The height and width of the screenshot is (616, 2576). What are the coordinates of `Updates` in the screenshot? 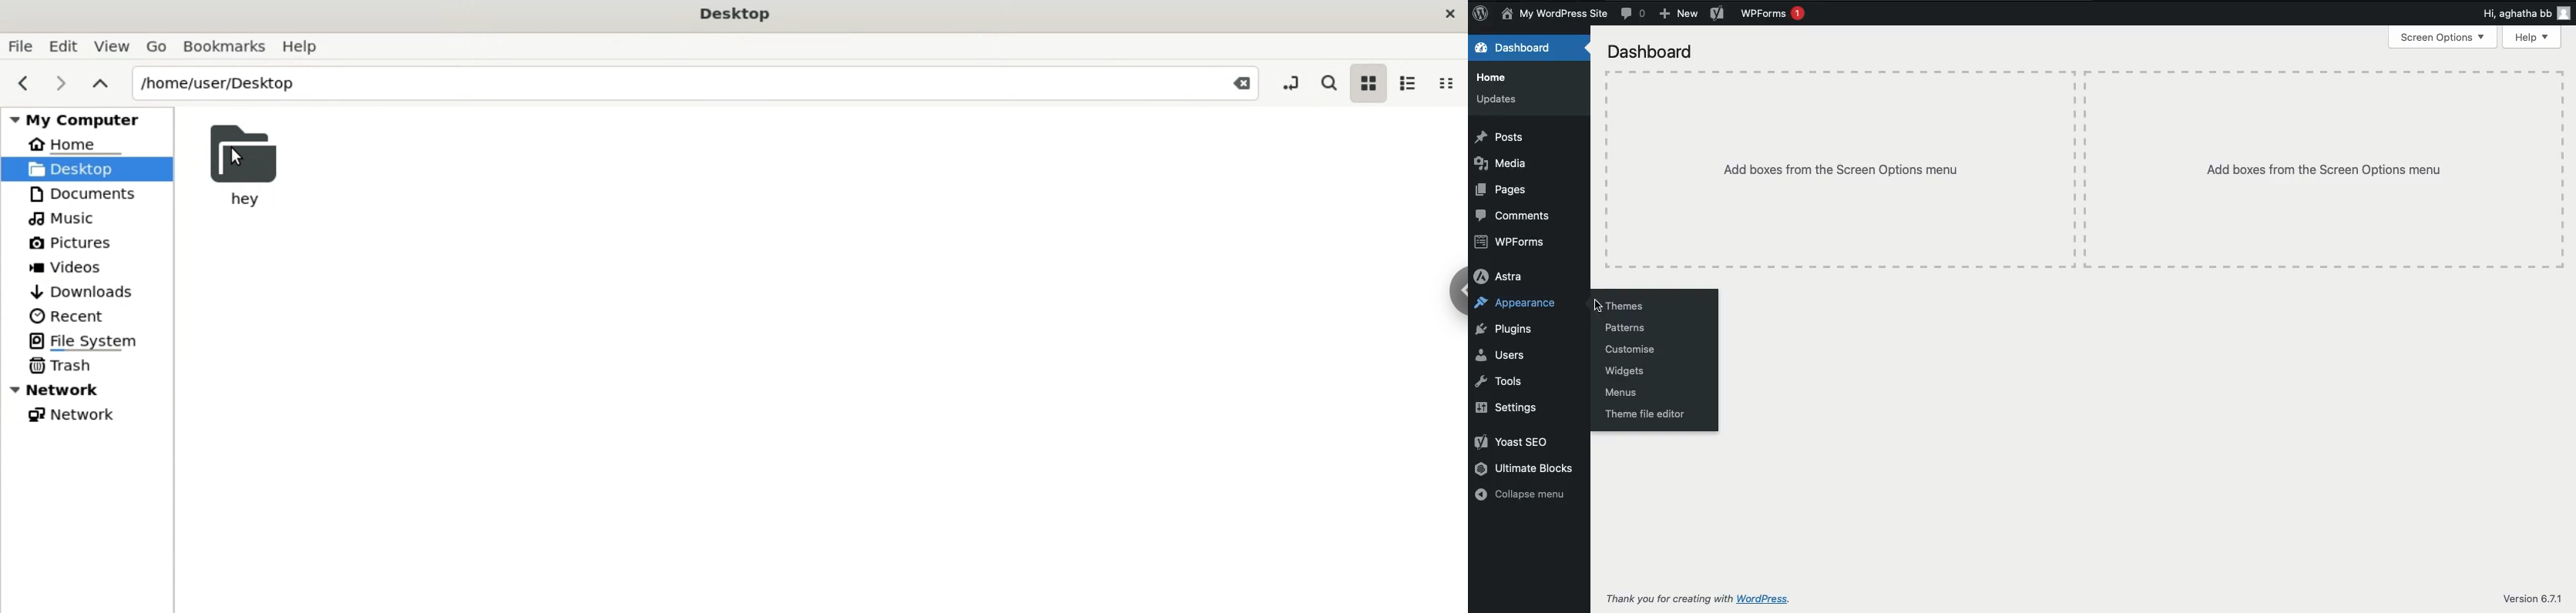 It's located at (1500, 99).